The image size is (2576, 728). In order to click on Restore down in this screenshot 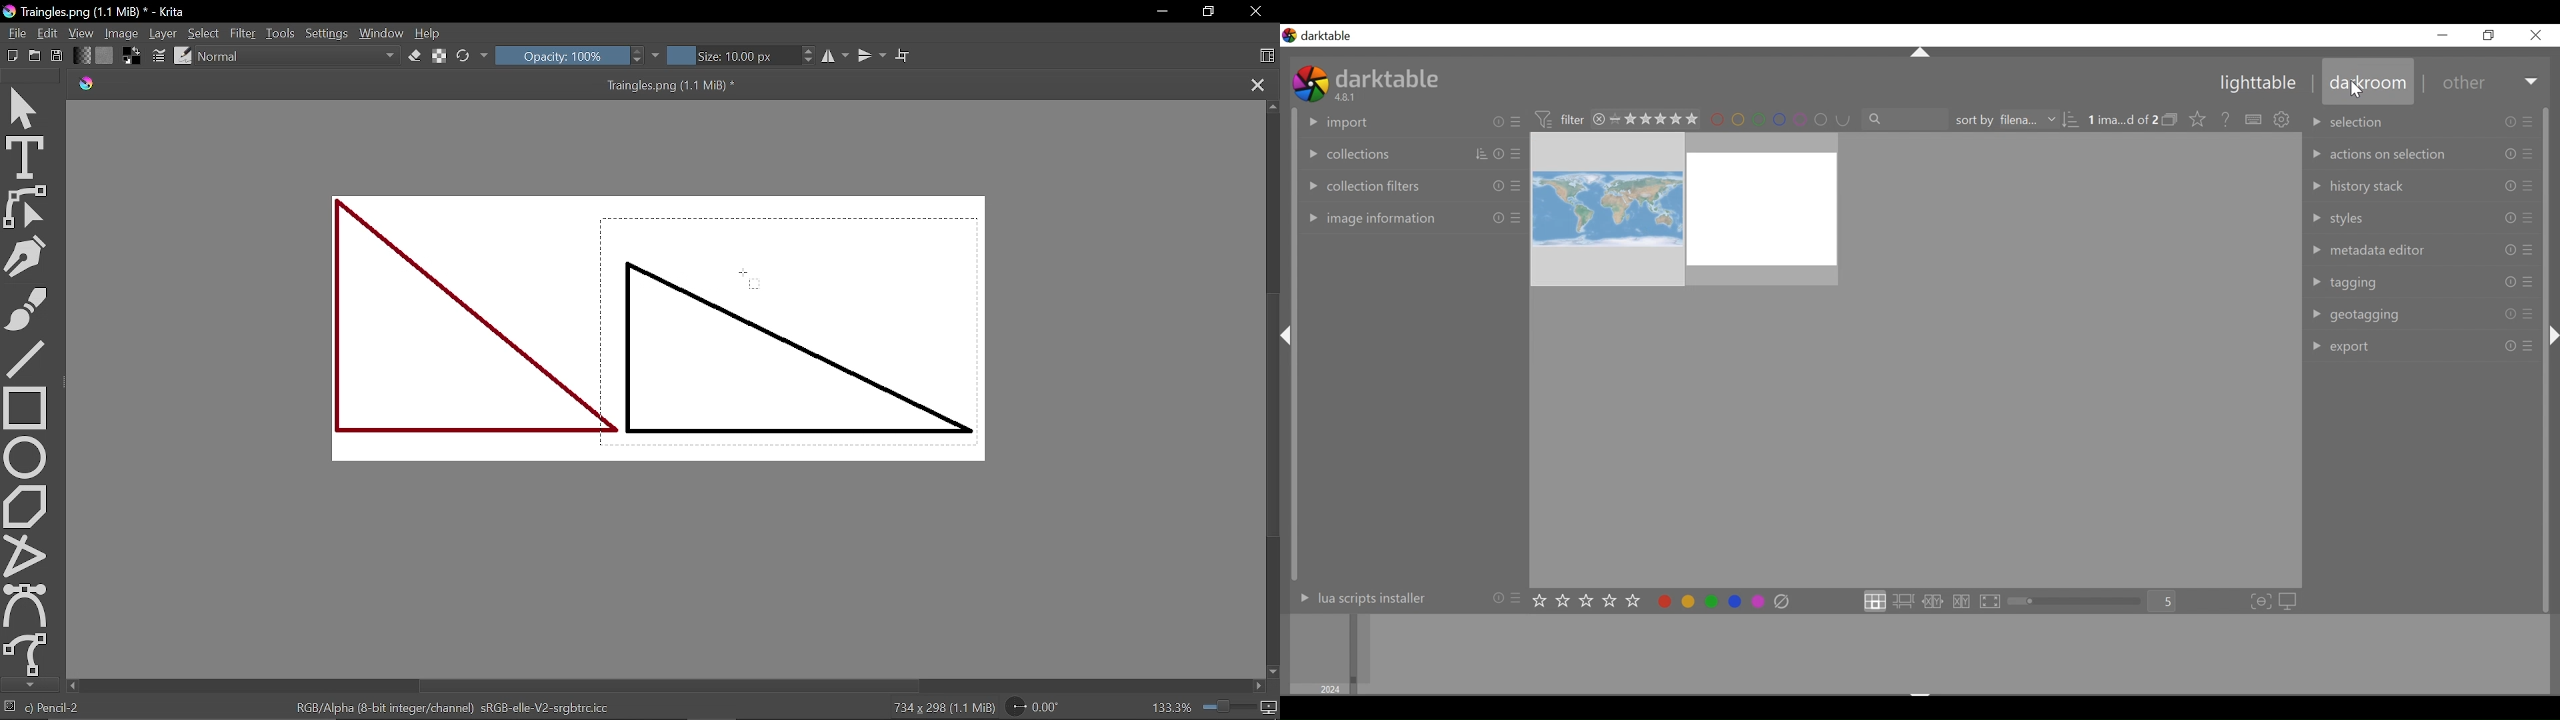, I will do `click(1211, 13)`.